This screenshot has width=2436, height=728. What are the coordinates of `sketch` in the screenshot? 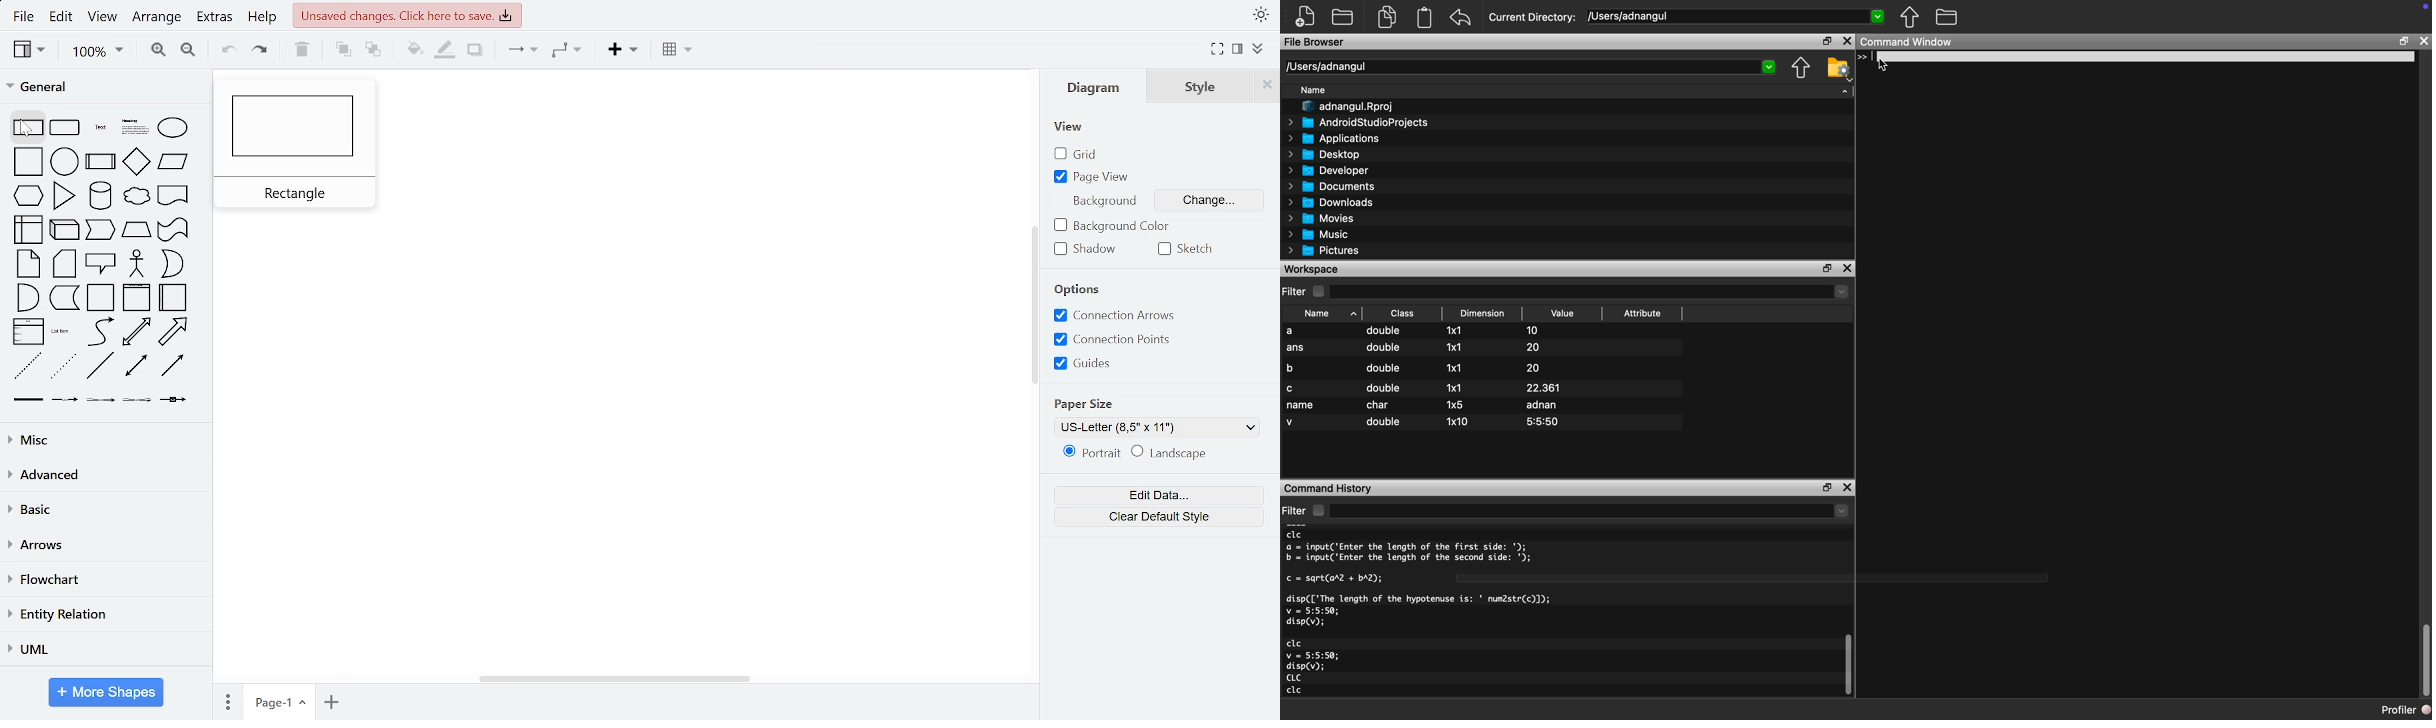 It's located at (1185, 250).